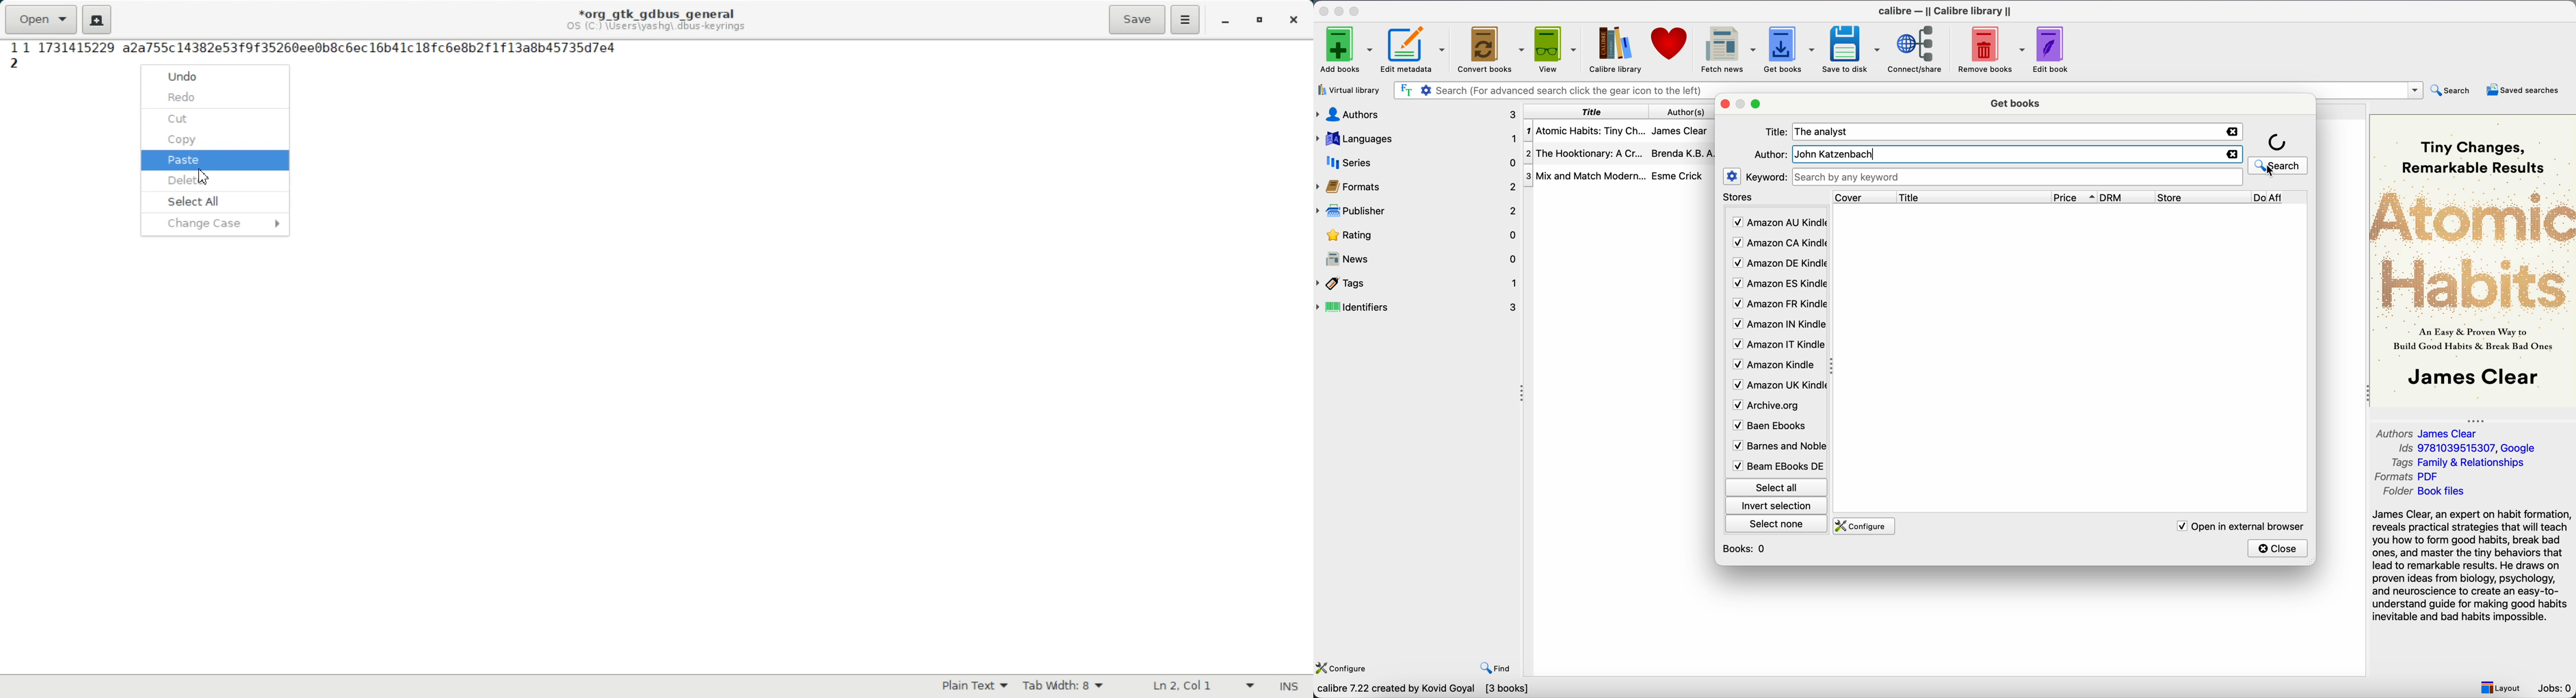 The image size is (2576, 700). I want to click on settings, so click(1732, 176).